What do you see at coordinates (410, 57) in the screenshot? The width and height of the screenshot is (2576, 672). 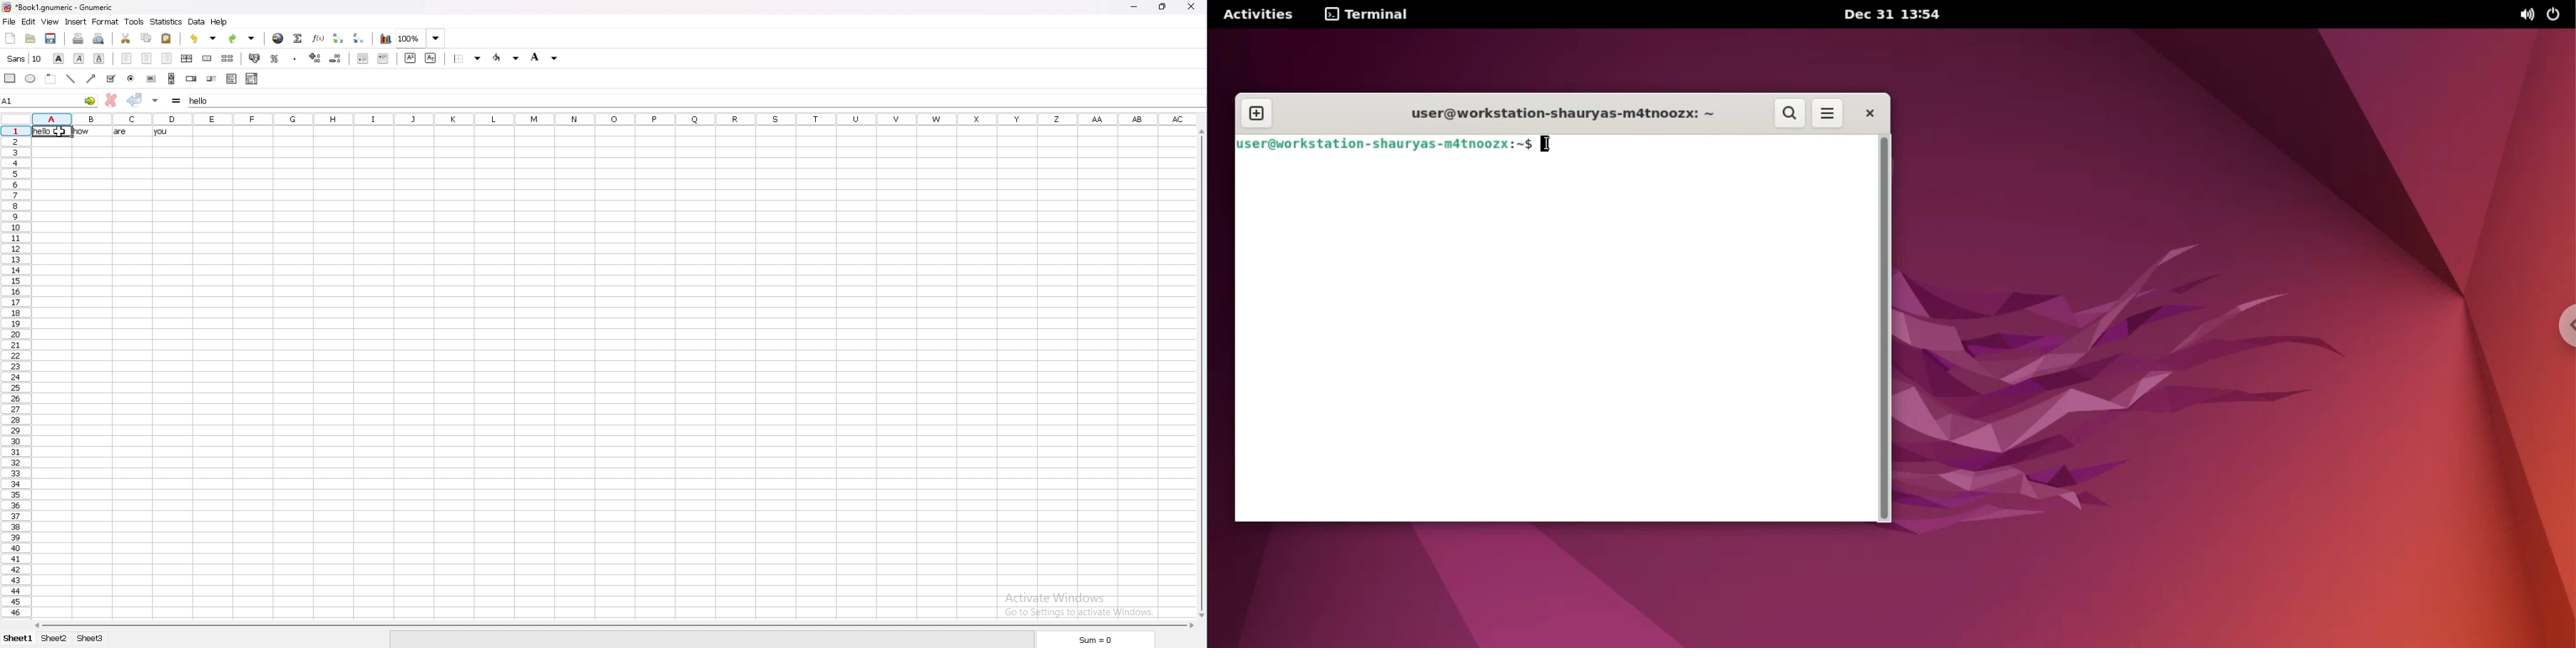 I see `superscript` at bounding box center [410, 57].